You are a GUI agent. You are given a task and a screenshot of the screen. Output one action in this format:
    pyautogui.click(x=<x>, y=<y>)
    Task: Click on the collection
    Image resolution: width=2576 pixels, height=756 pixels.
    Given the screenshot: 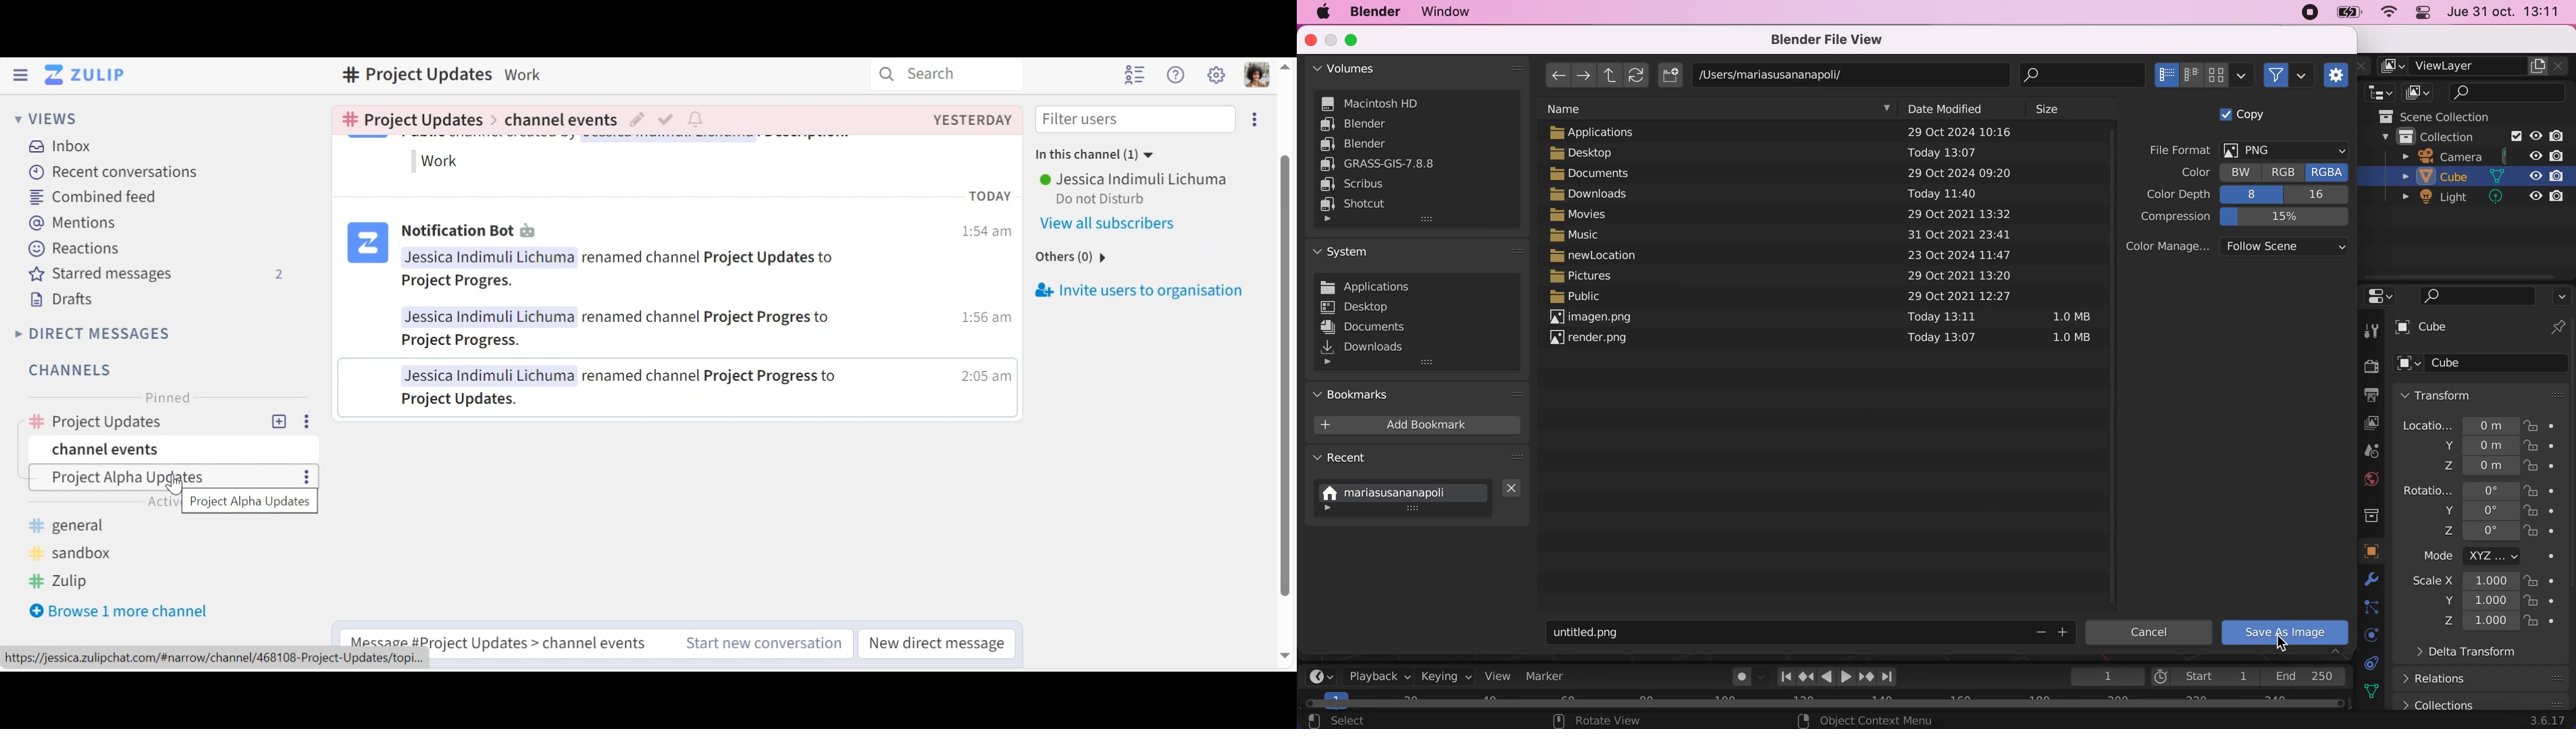 What is the action you would take?
    pyautogui.click(x=2468, y=136)
    